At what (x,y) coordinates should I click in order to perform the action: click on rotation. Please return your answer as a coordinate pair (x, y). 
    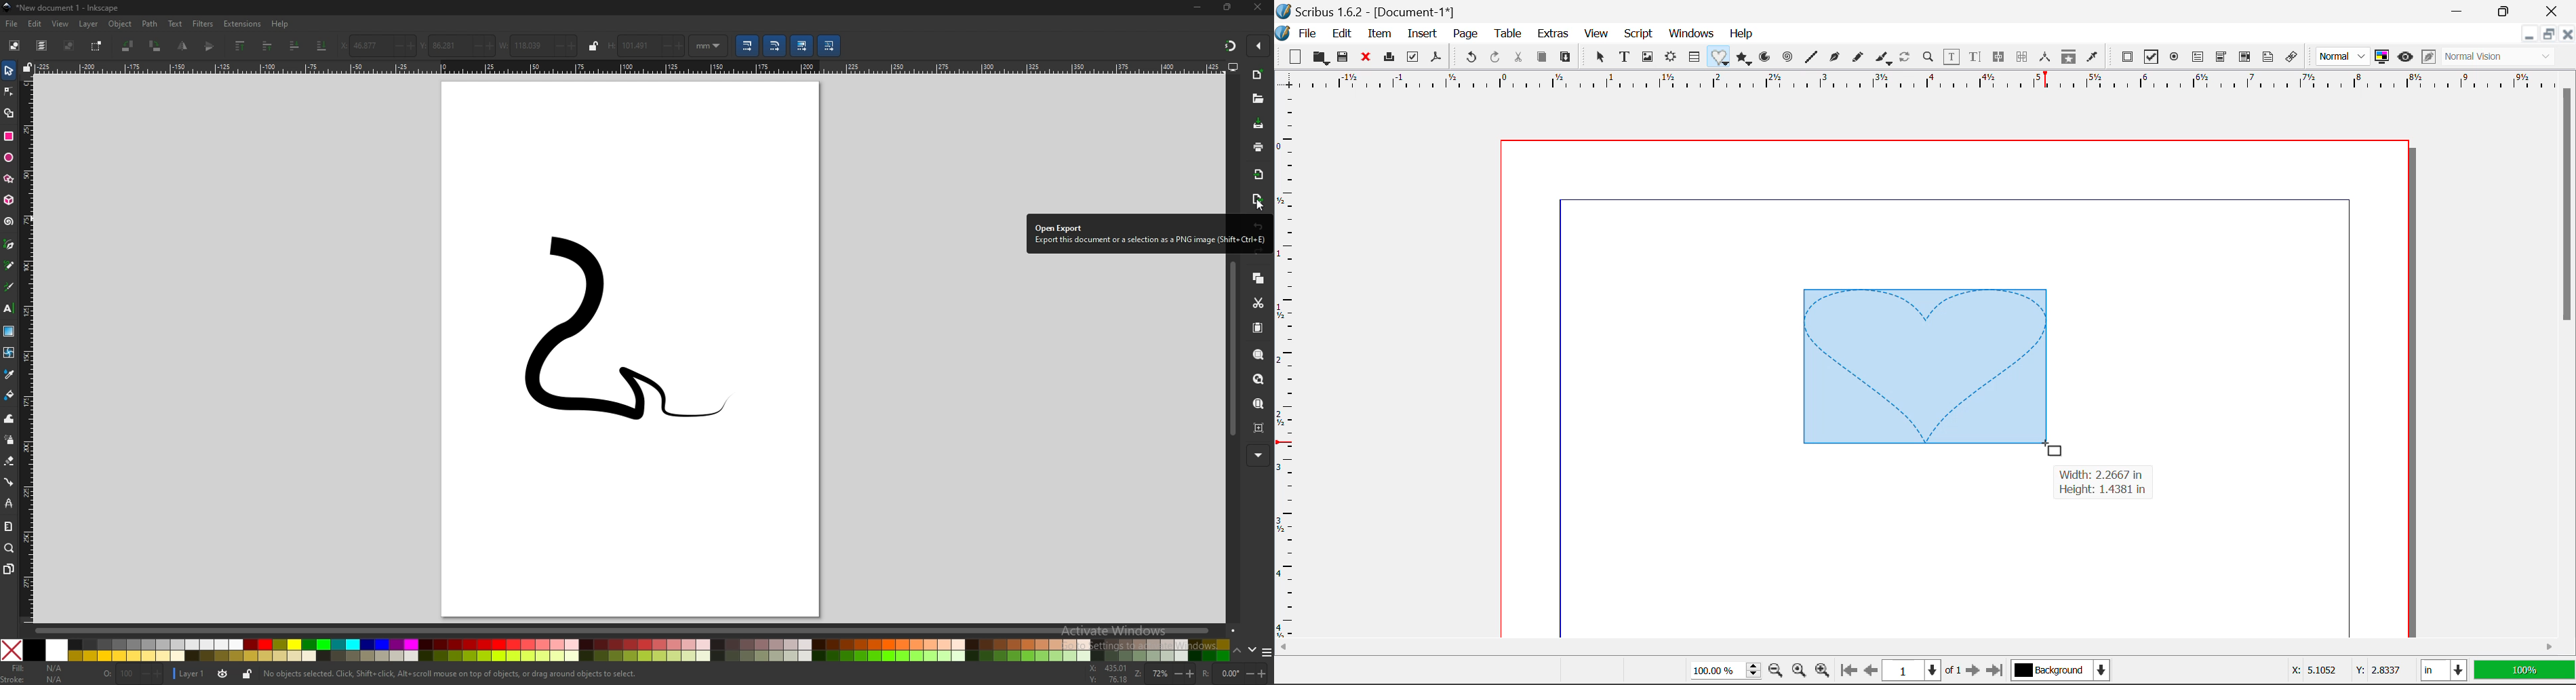
    Looking at the image, I should click on (1230, 672).